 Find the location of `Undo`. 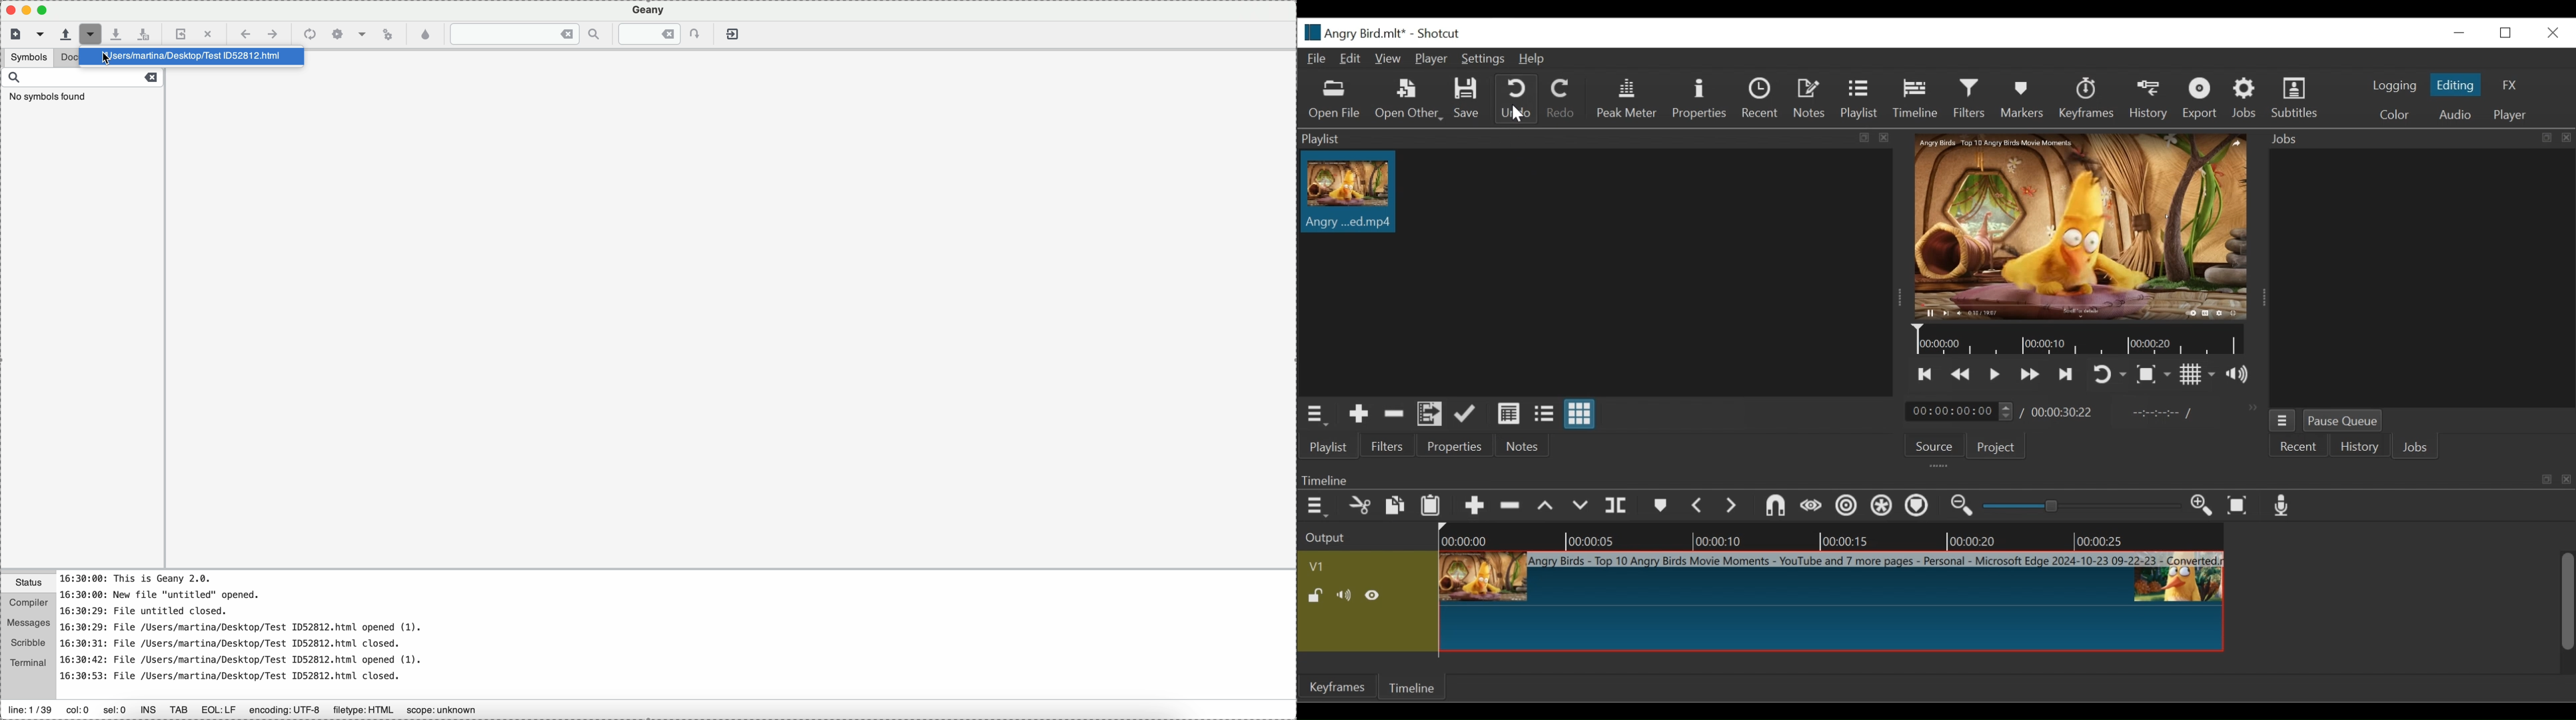

Undo is located at coordinates (1516, 99).